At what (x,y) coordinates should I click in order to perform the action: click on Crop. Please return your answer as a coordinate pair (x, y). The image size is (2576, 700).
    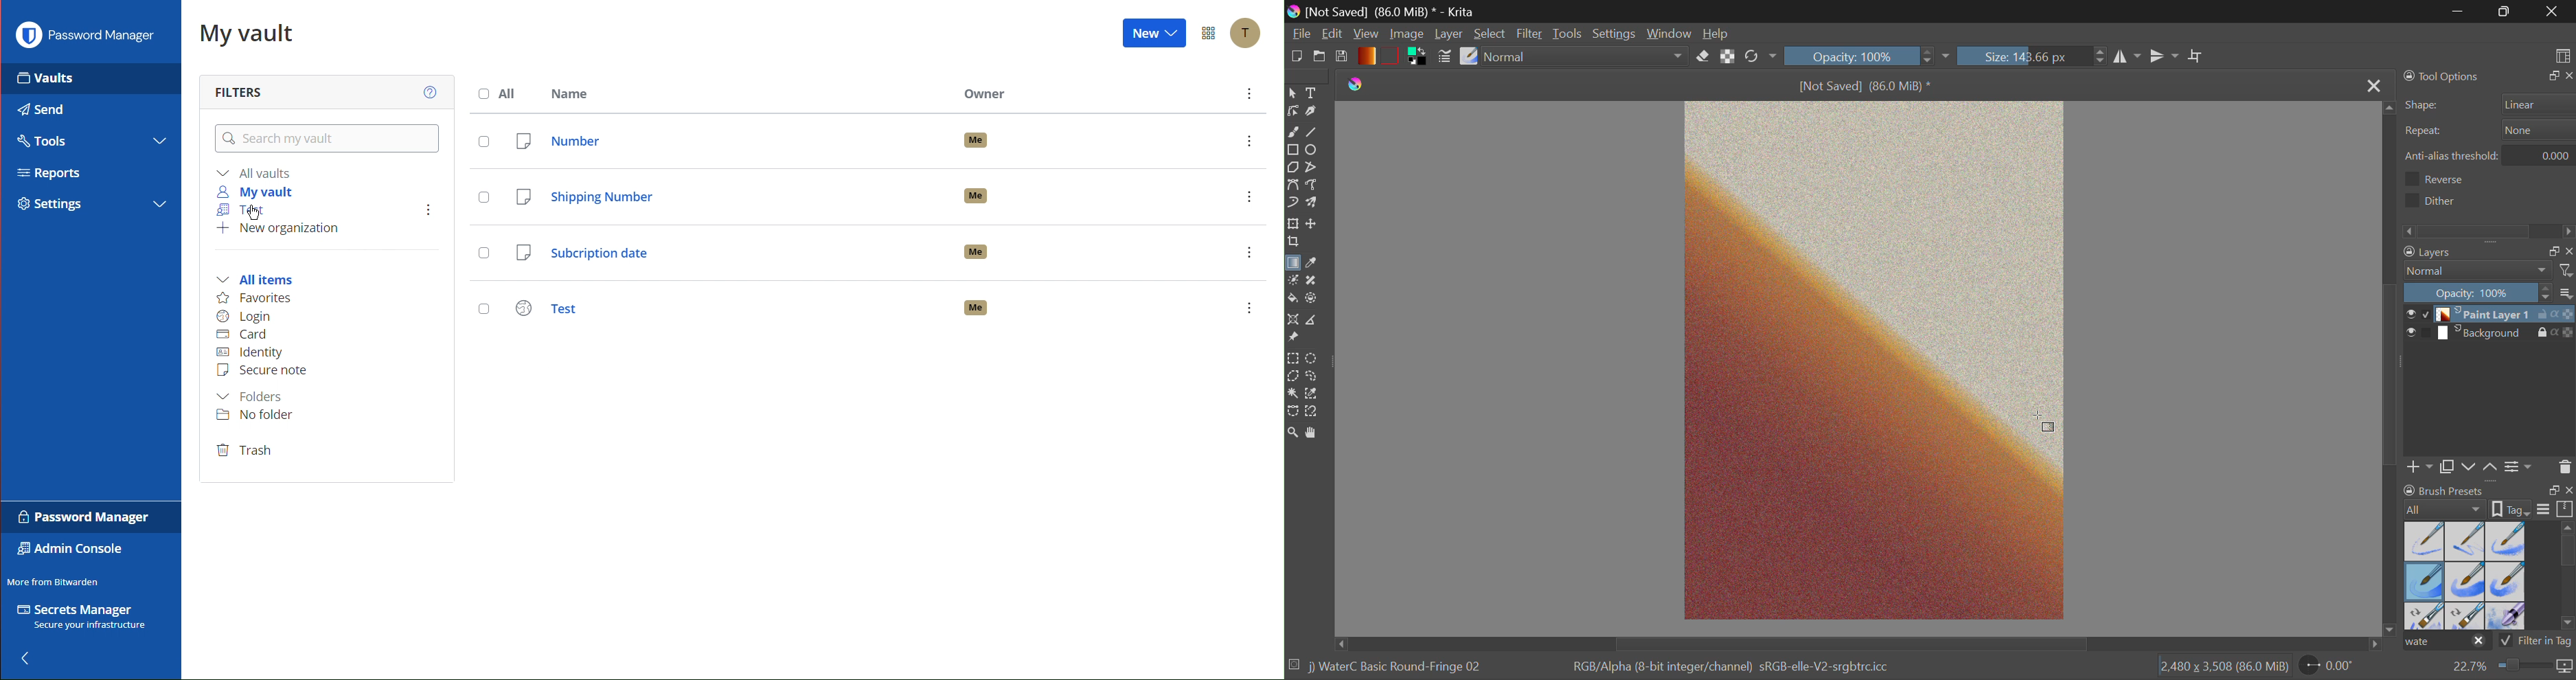
    Looking at the image, I should click on (2197, 57).